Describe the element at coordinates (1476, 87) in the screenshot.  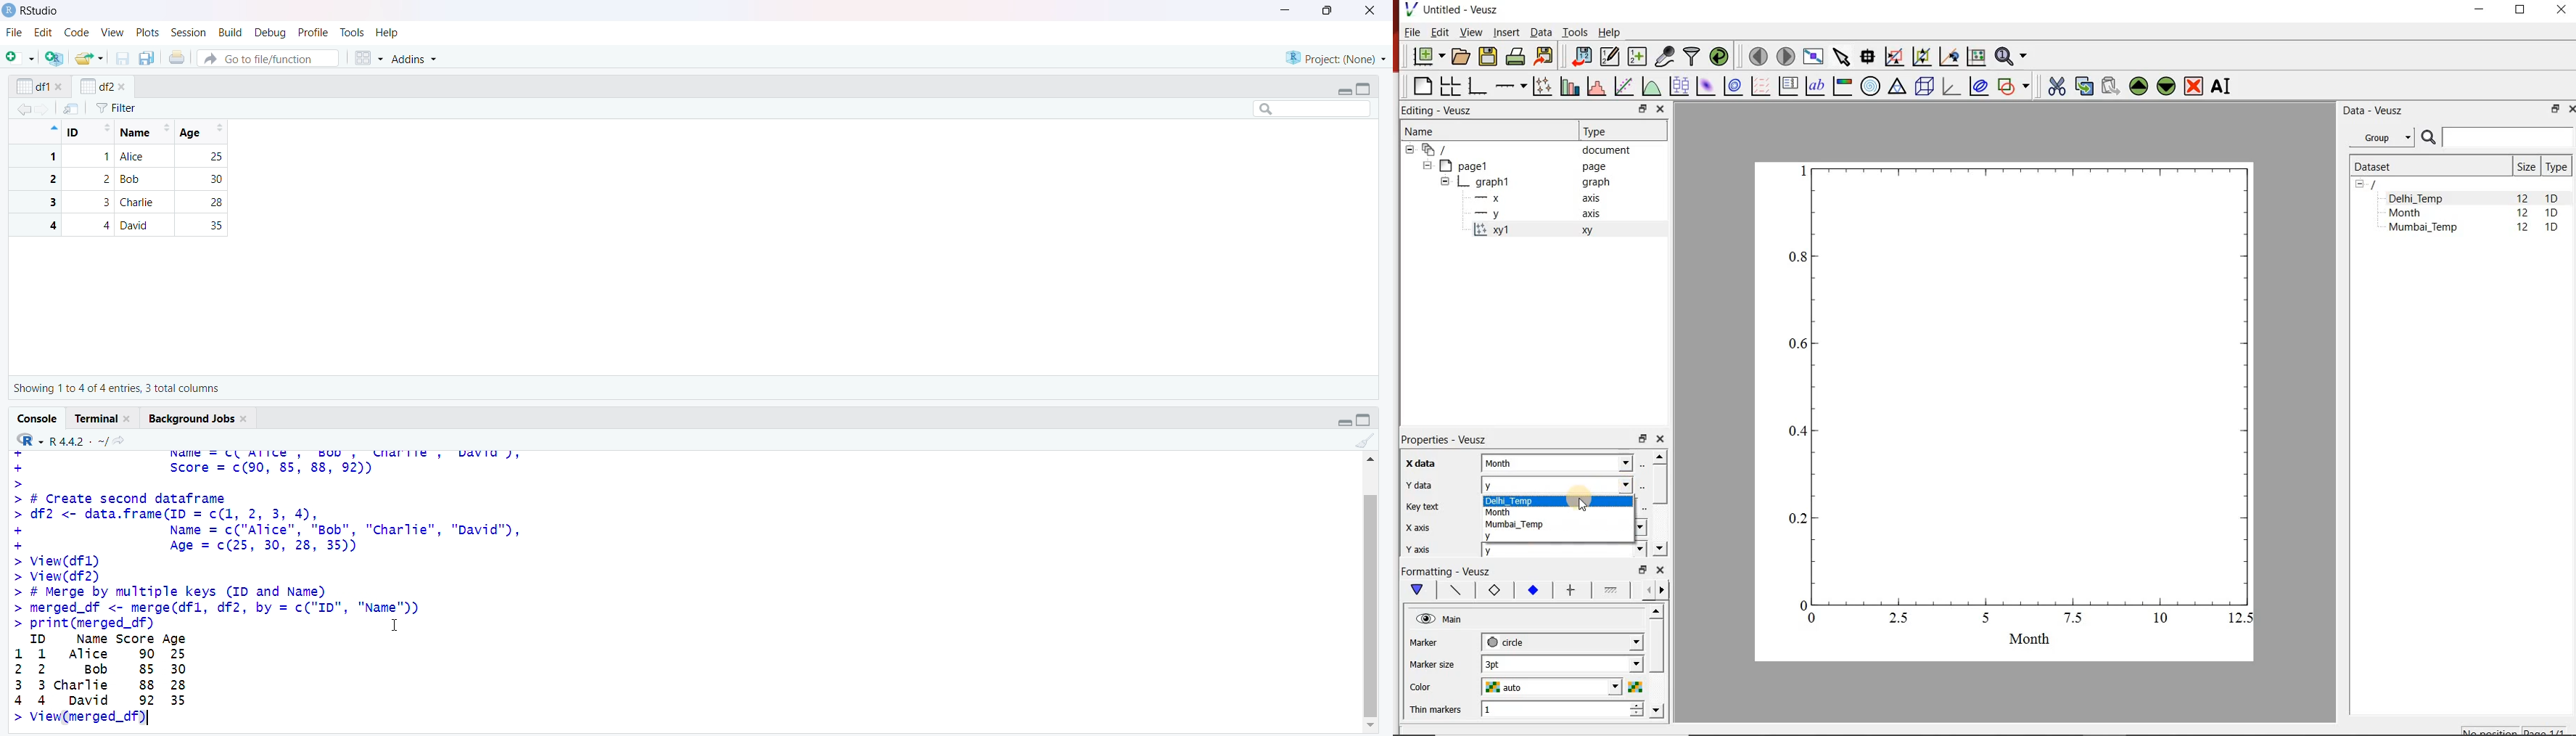
I see `base graph` at that location.